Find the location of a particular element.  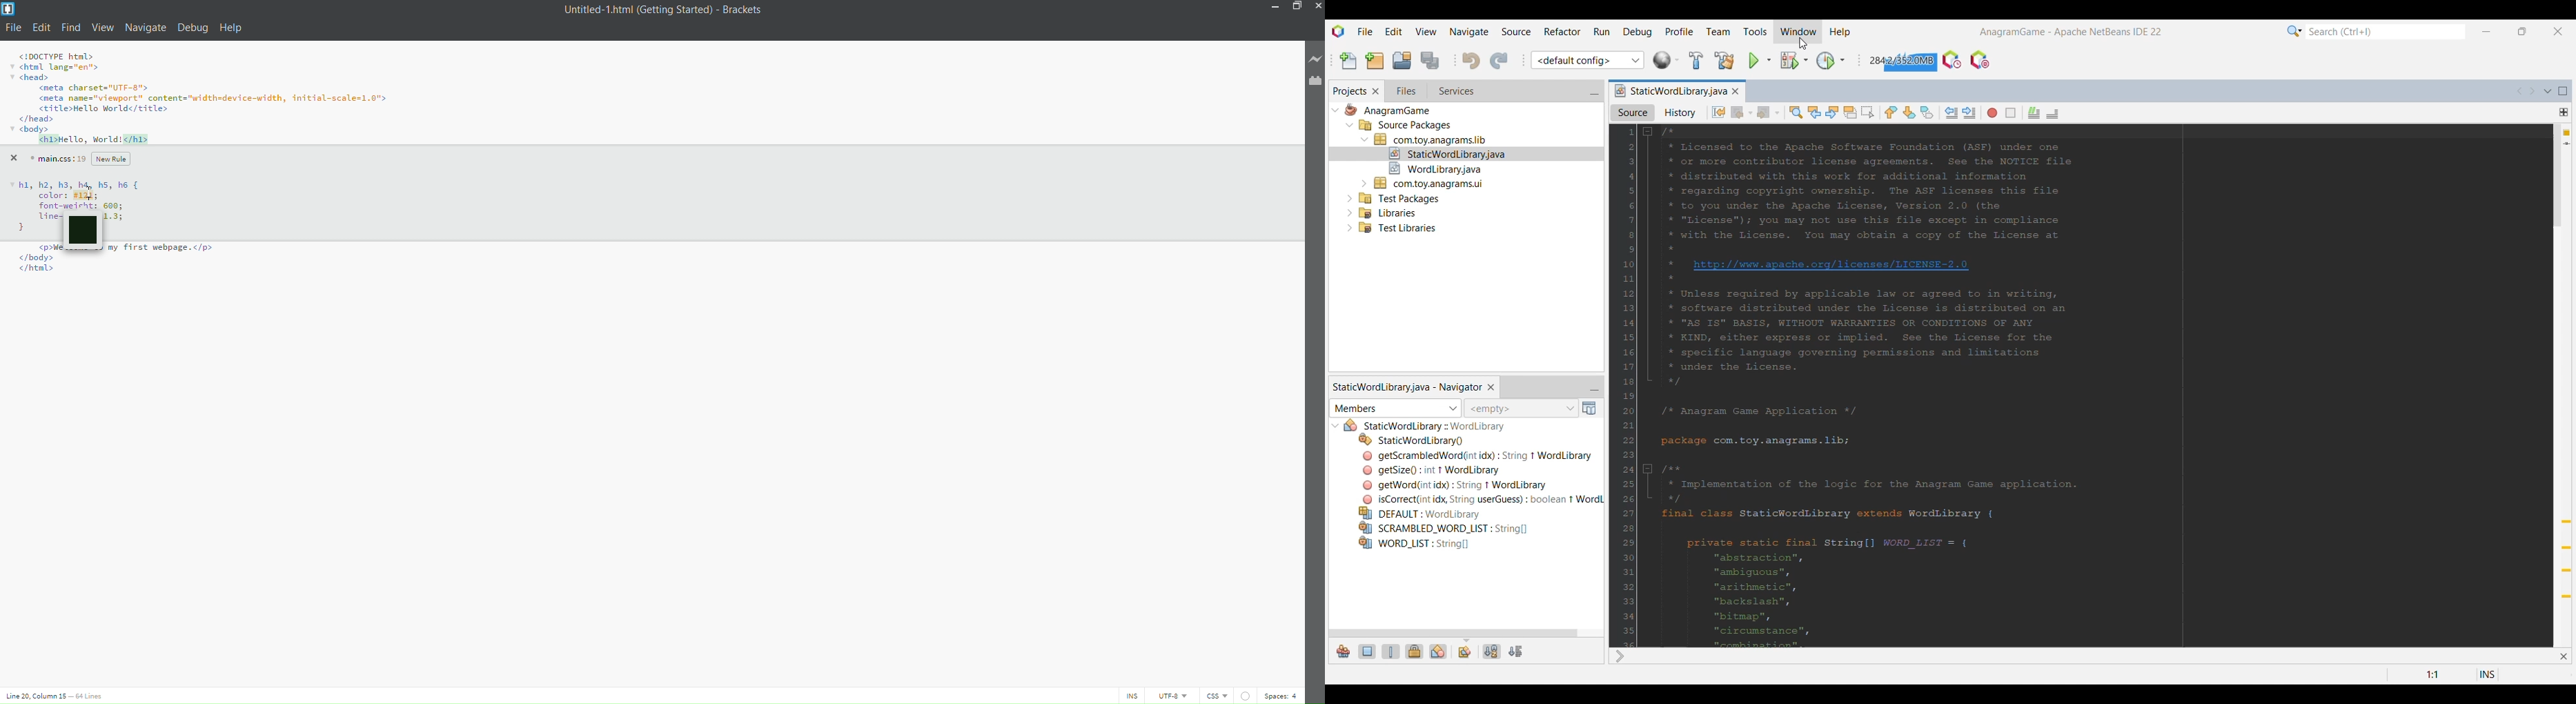

Current line is located at coordinates (2566, 143).